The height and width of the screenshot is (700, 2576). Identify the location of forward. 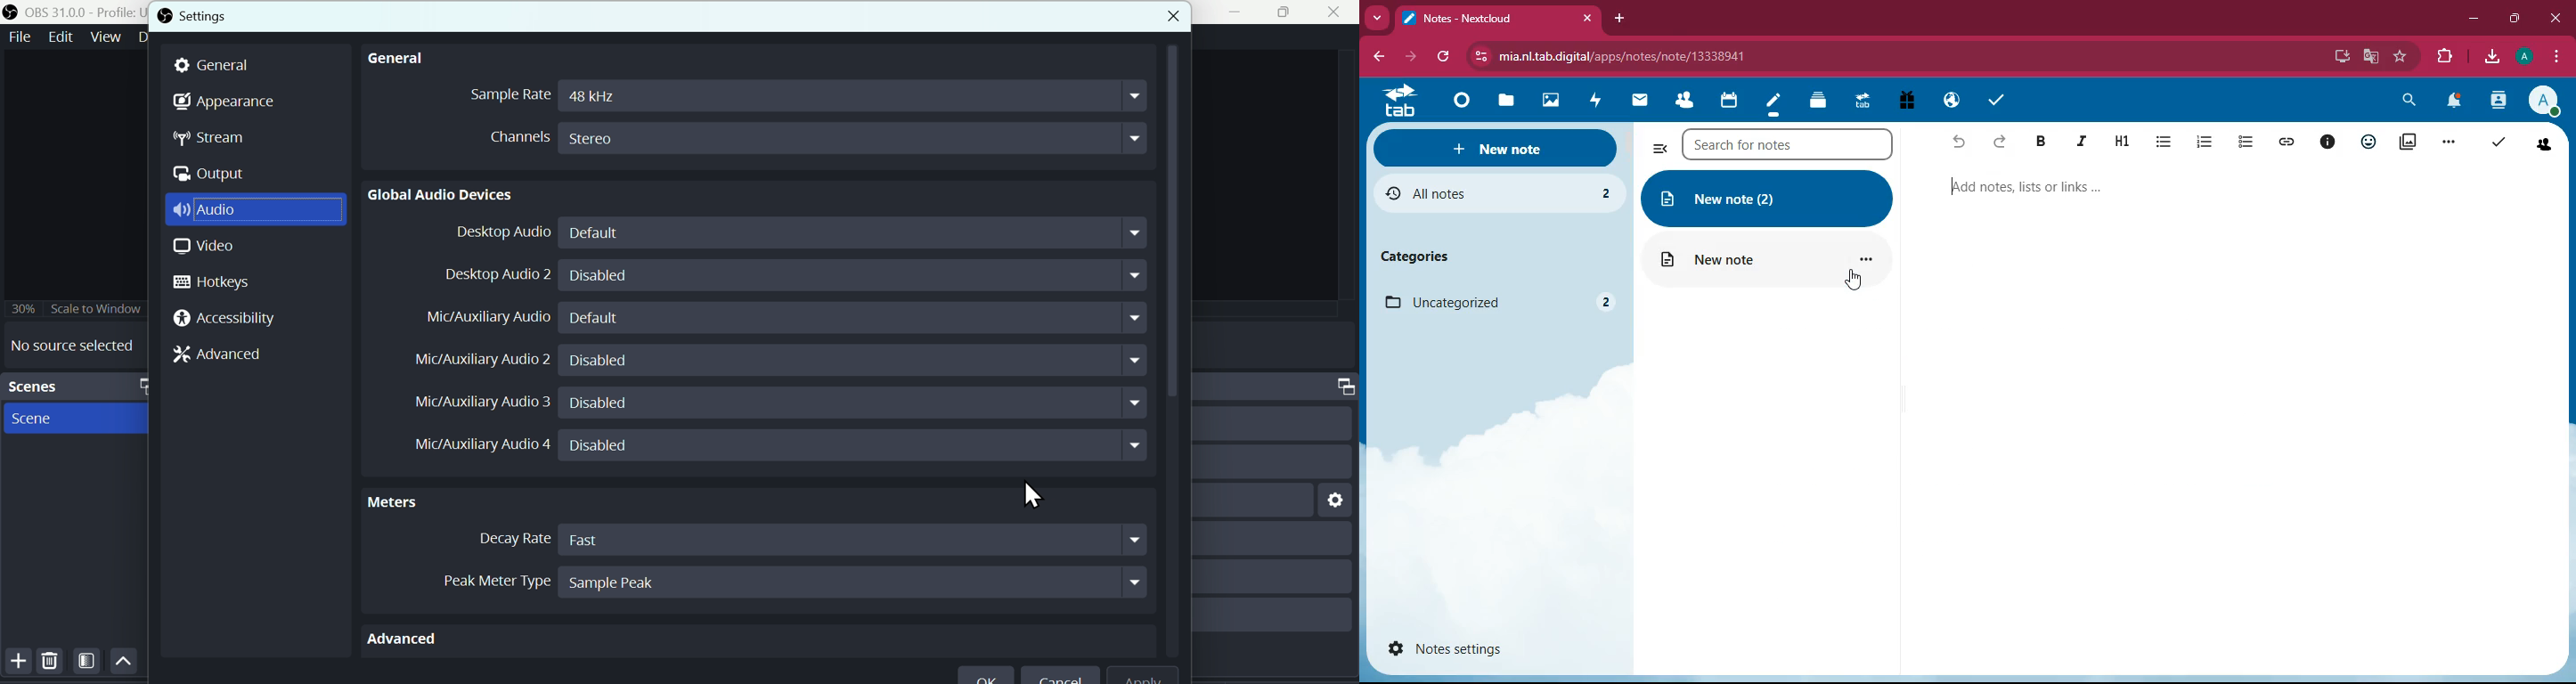
(1412, 56).